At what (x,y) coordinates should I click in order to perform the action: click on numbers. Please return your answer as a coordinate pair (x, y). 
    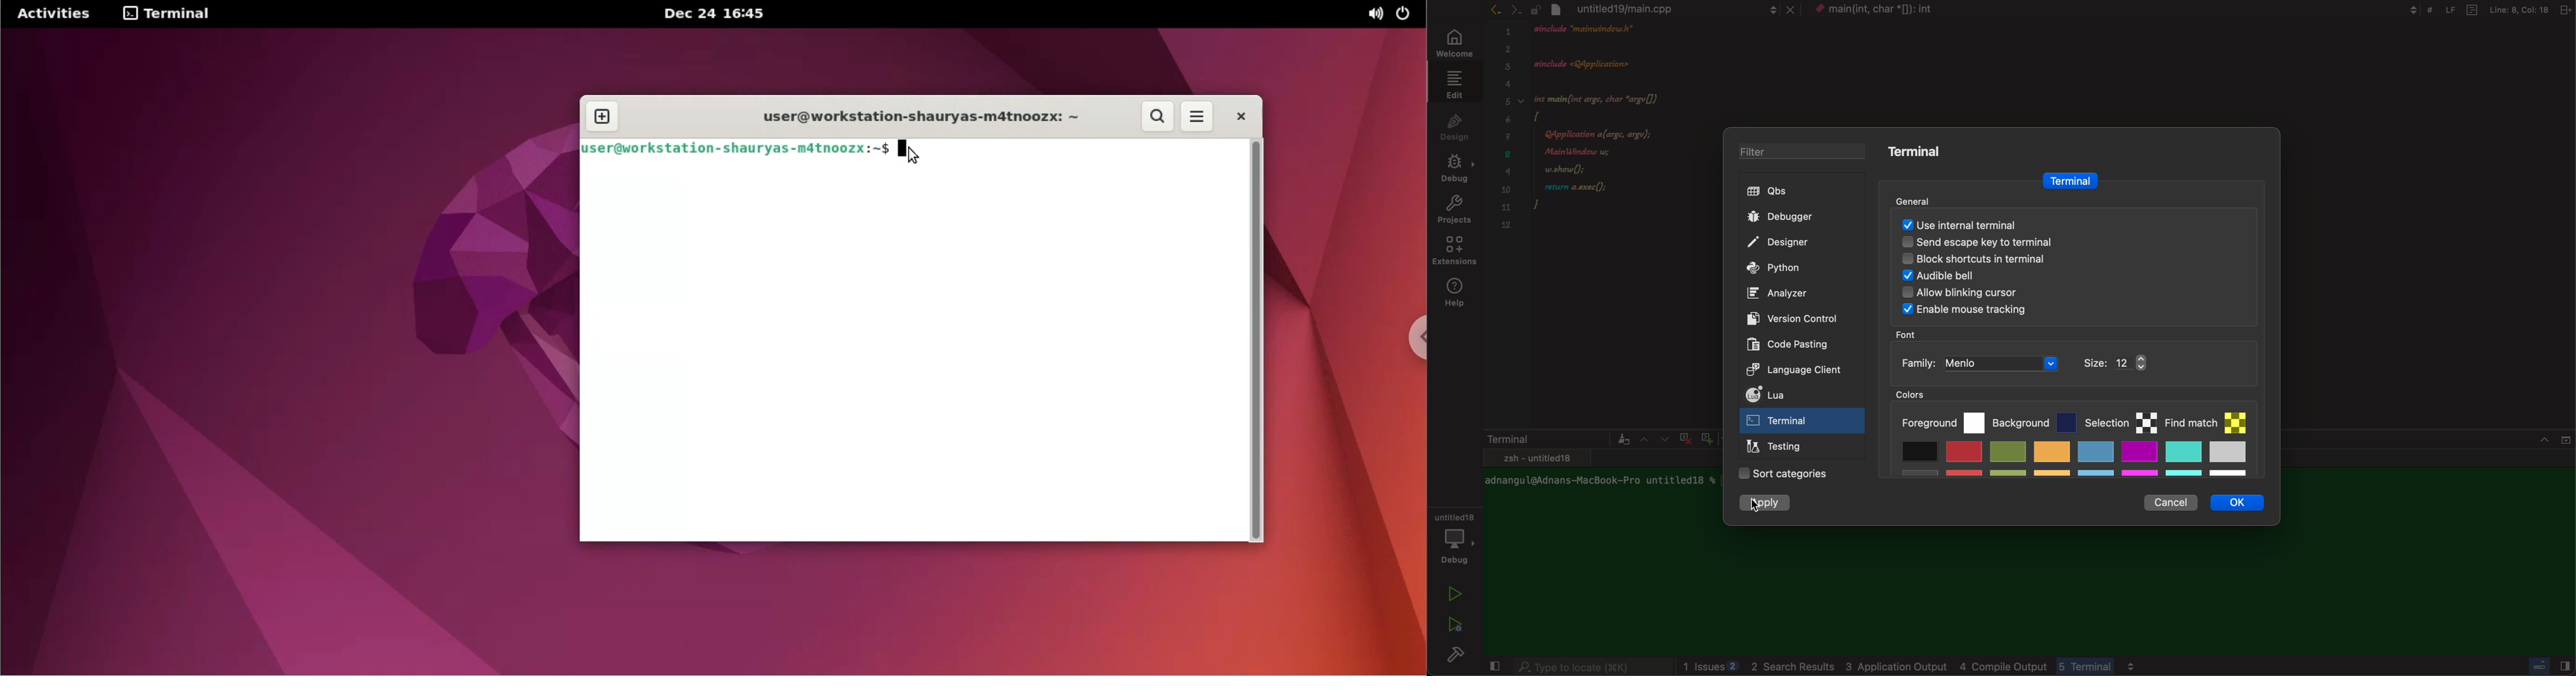
    Looking at the image, I should click on (1507, 134).